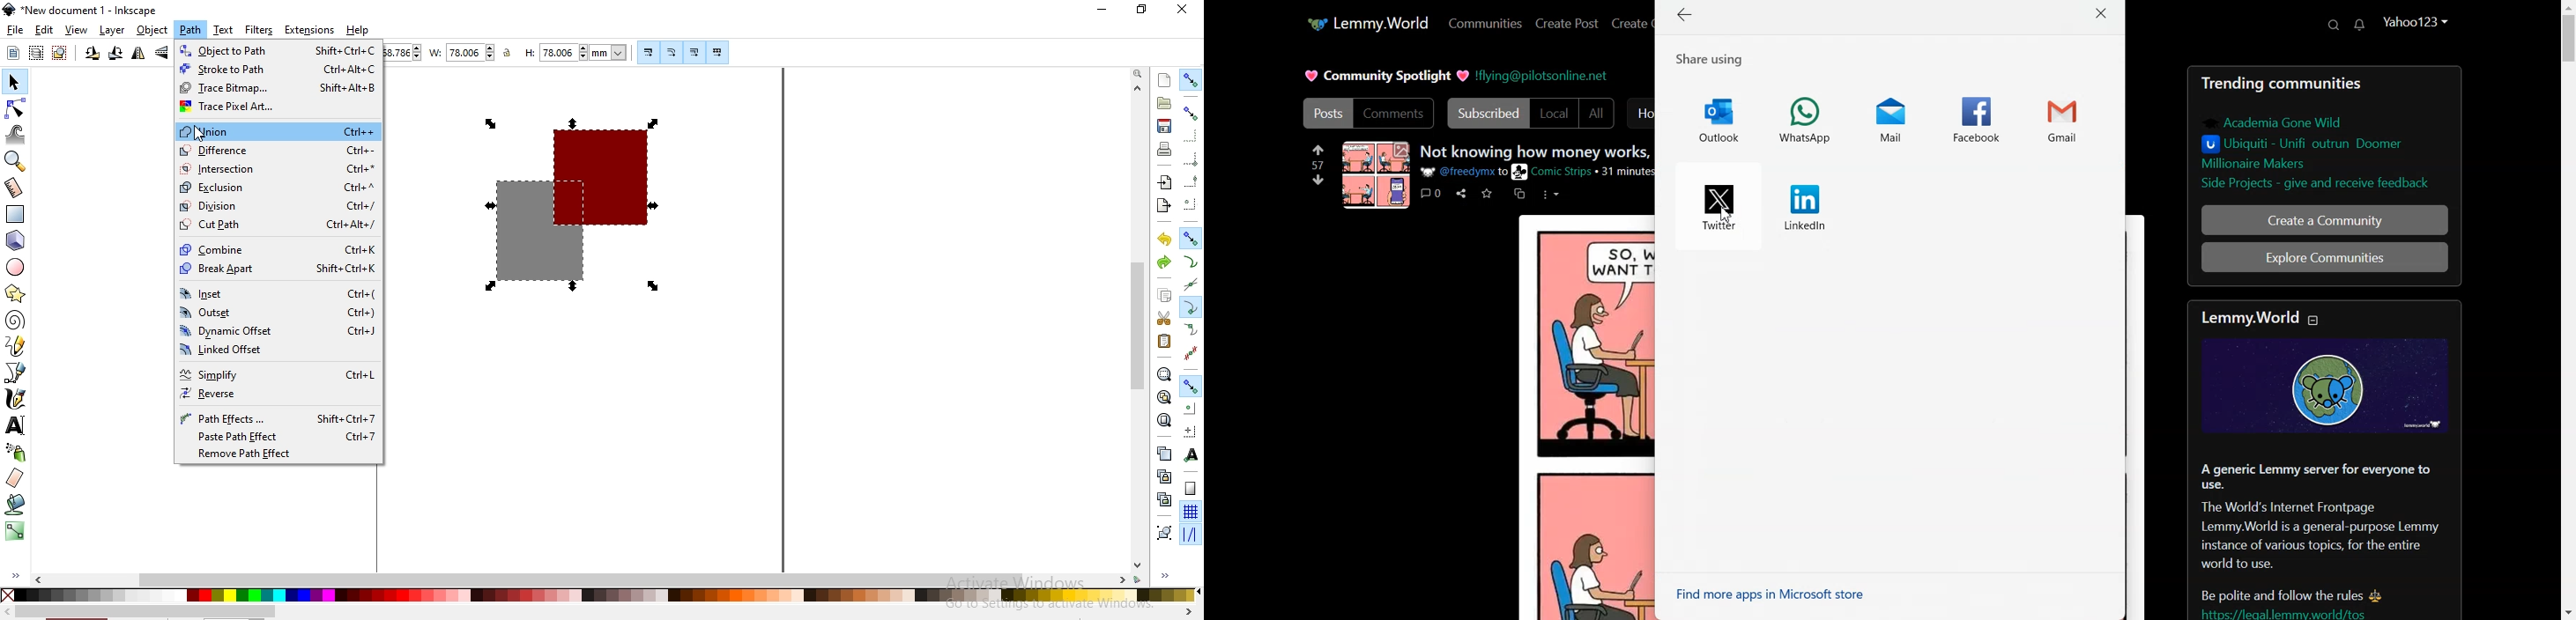 The height and width of the screenshot is (644, 2576). I want to click on snap other points, so click(1191, 384).